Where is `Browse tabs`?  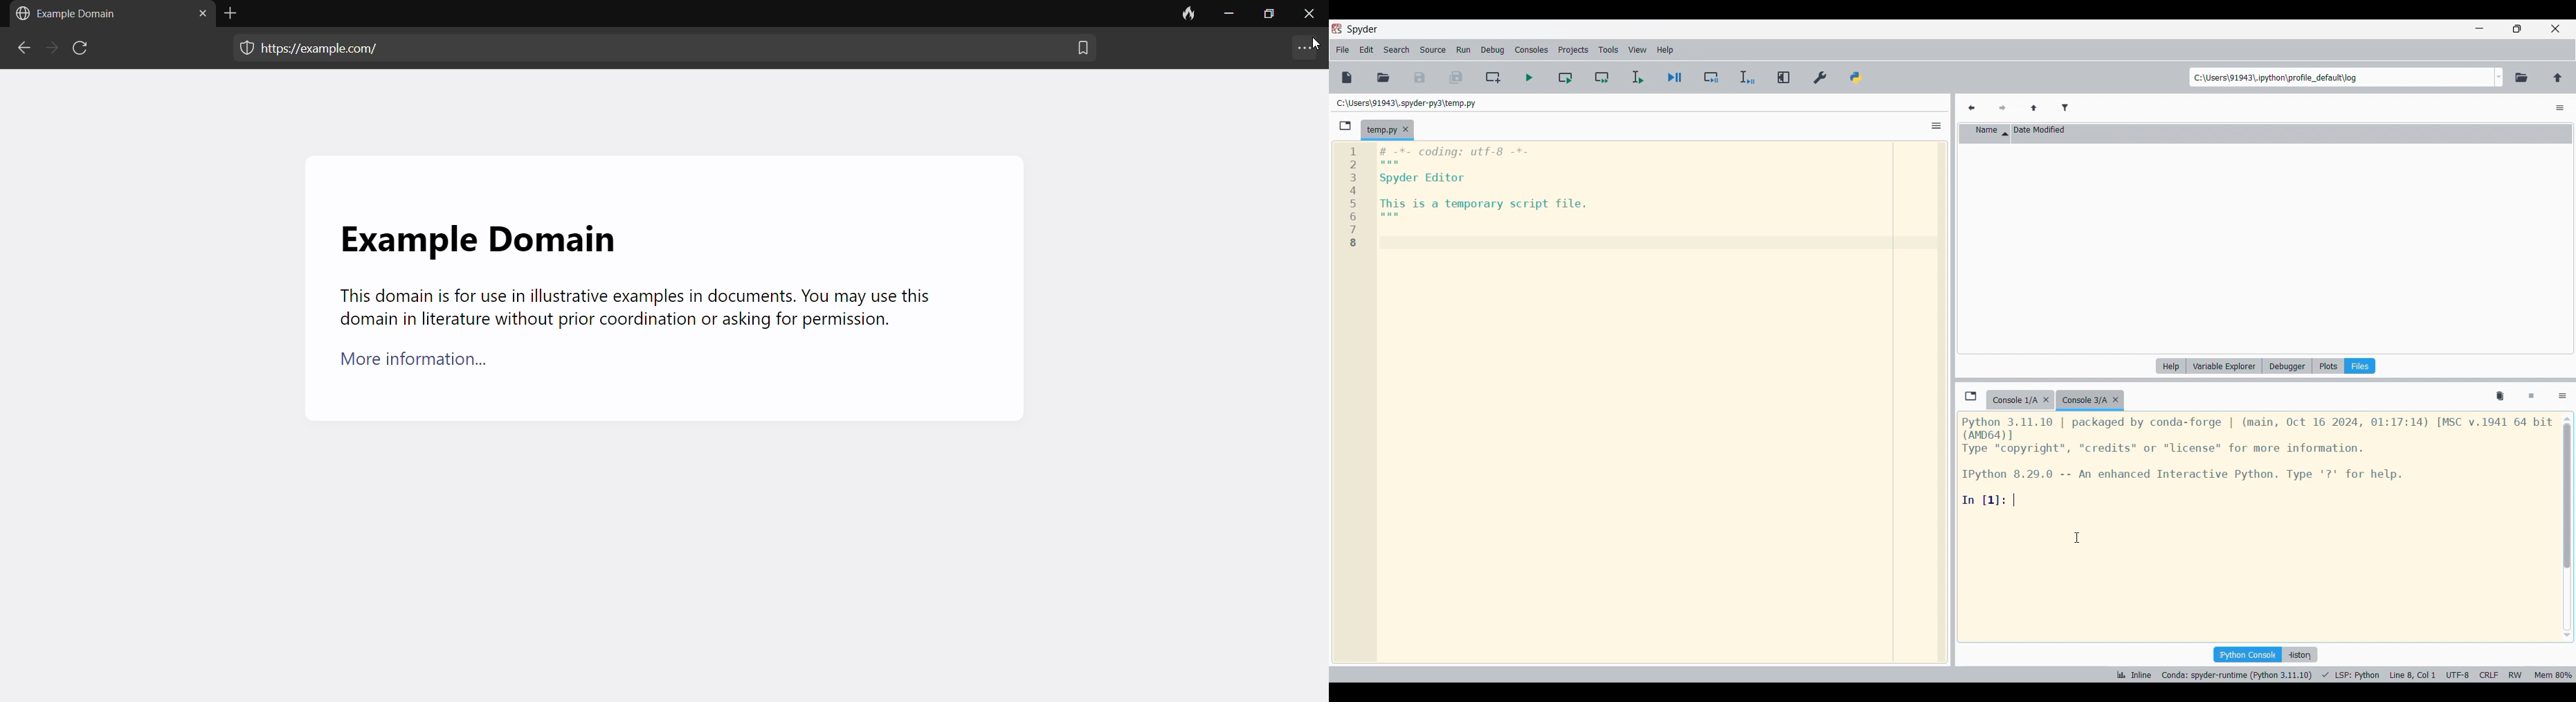 Browse tabs is located at coordinates (1971, 396).